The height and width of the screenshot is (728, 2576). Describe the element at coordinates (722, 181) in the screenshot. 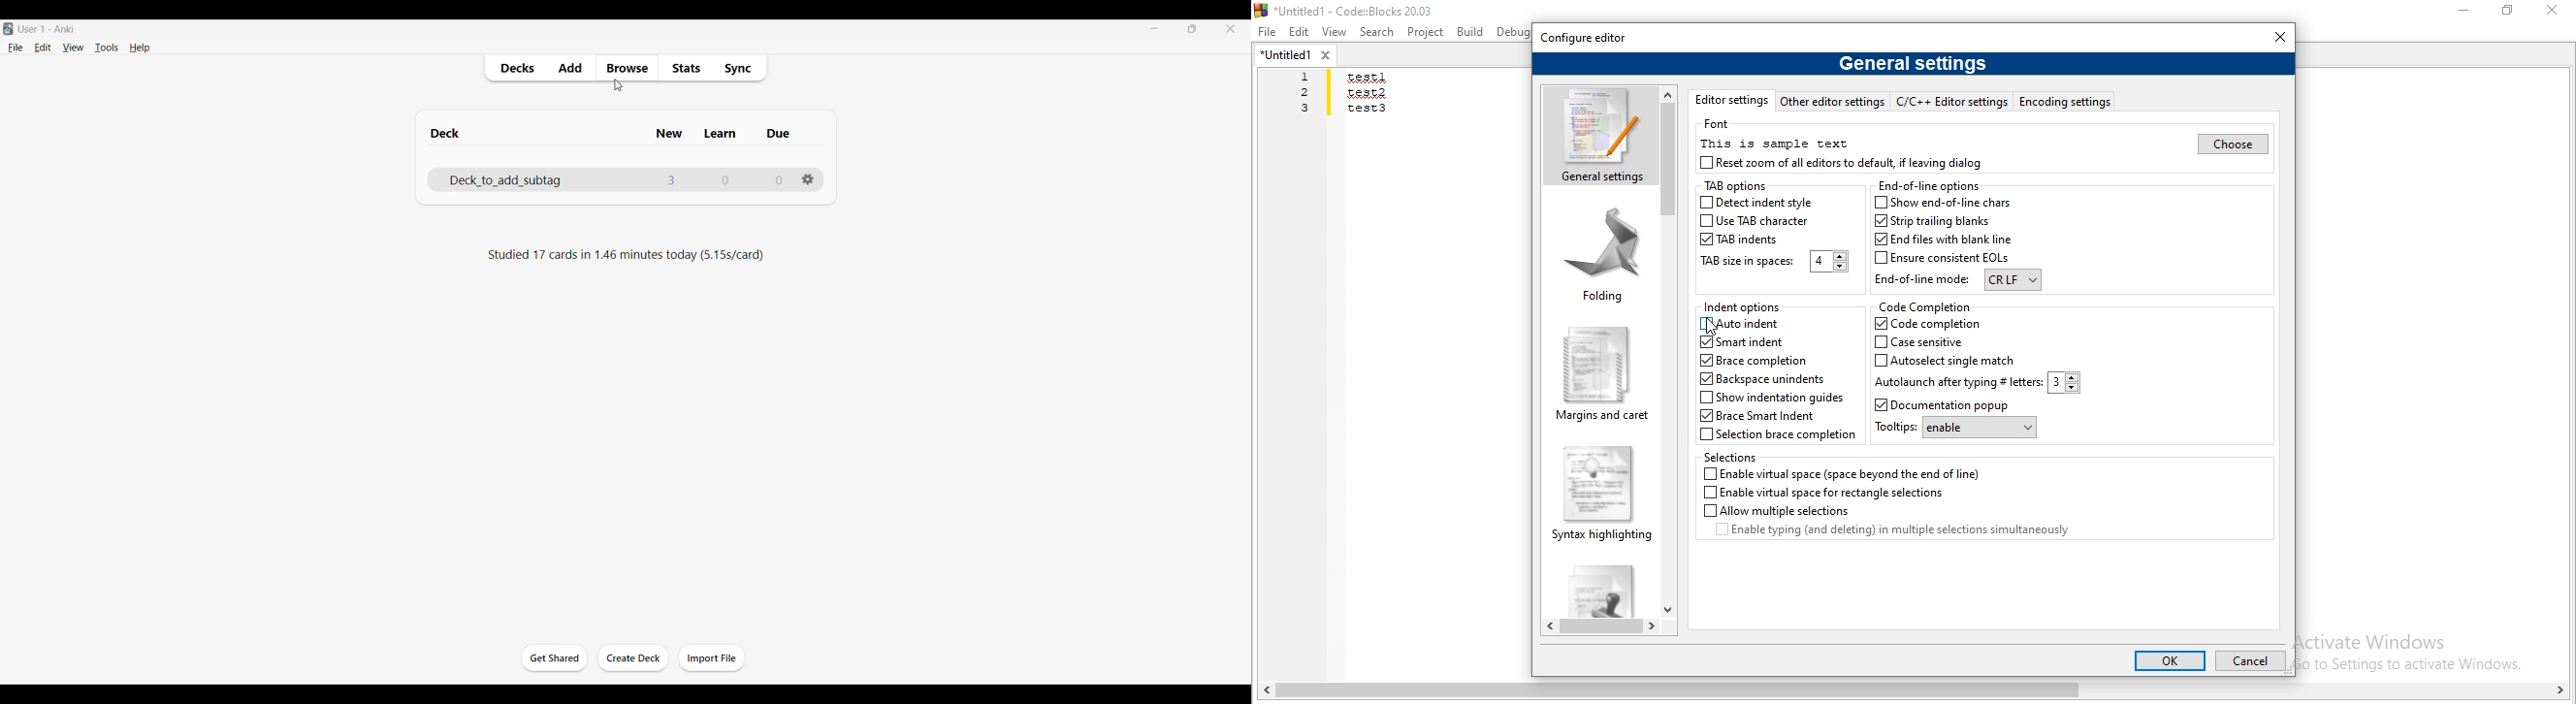

I see `Number of cards to learn` at that location.